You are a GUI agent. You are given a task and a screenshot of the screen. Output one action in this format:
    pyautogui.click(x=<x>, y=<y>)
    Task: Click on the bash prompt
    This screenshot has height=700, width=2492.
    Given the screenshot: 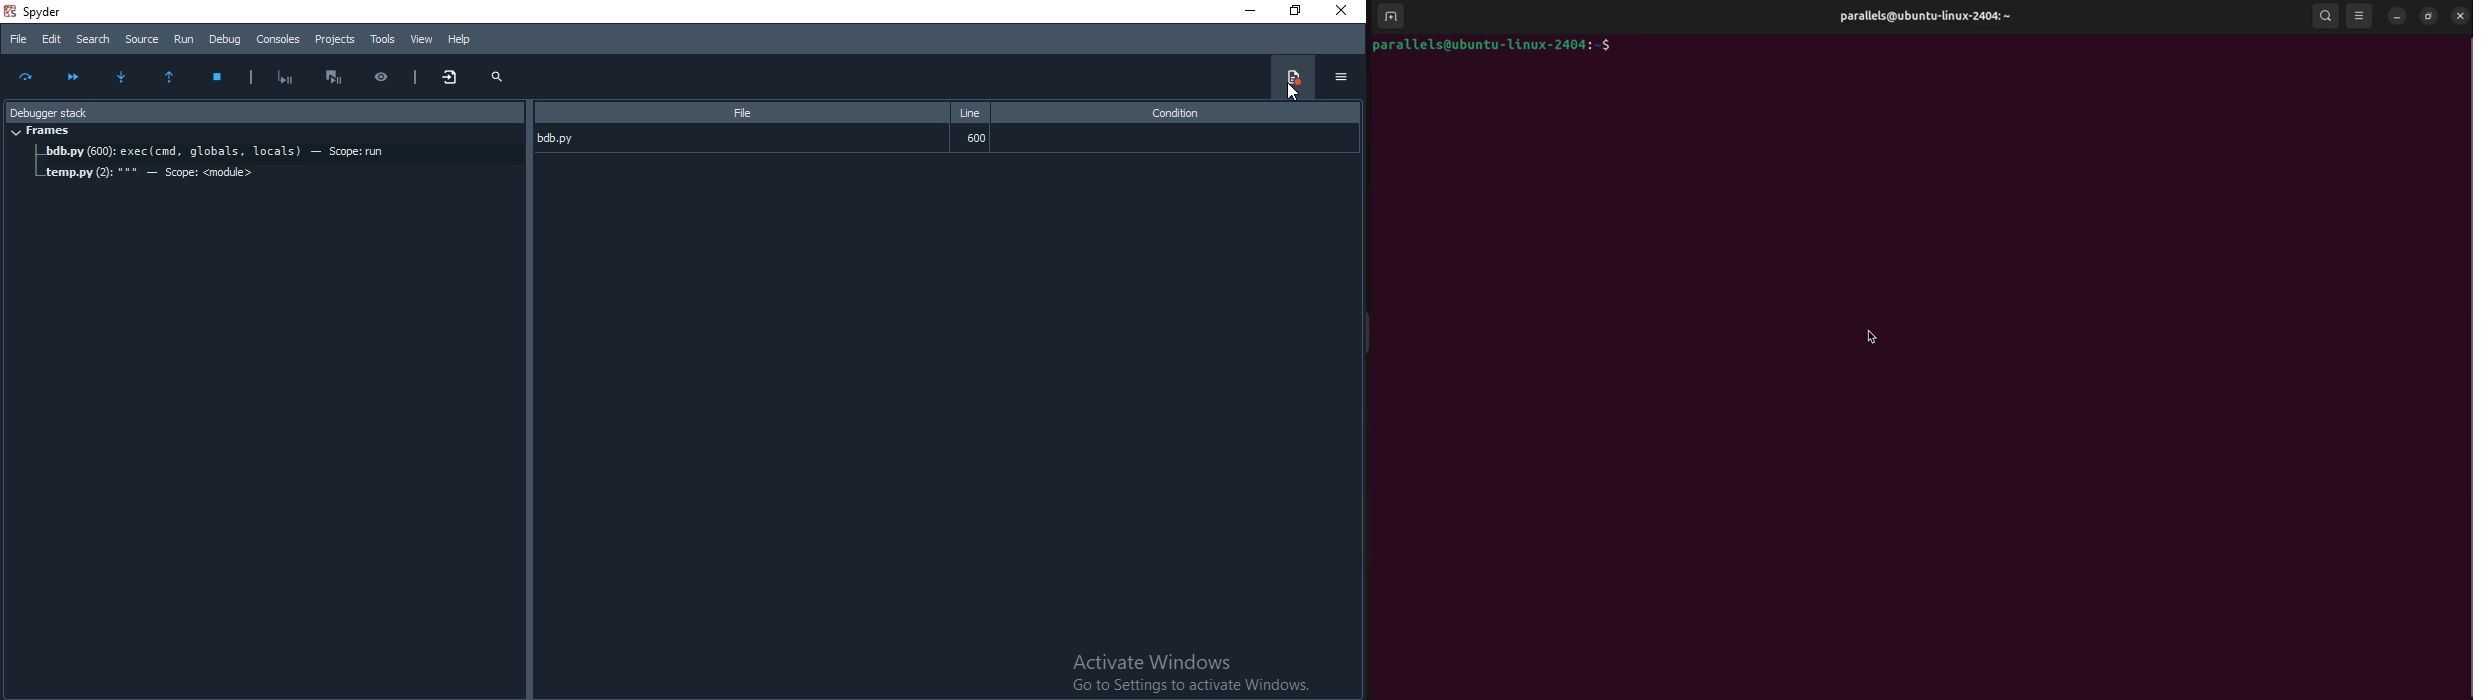 What is the action you would take?
    pyautogui.click(x=1501, y=47)
    